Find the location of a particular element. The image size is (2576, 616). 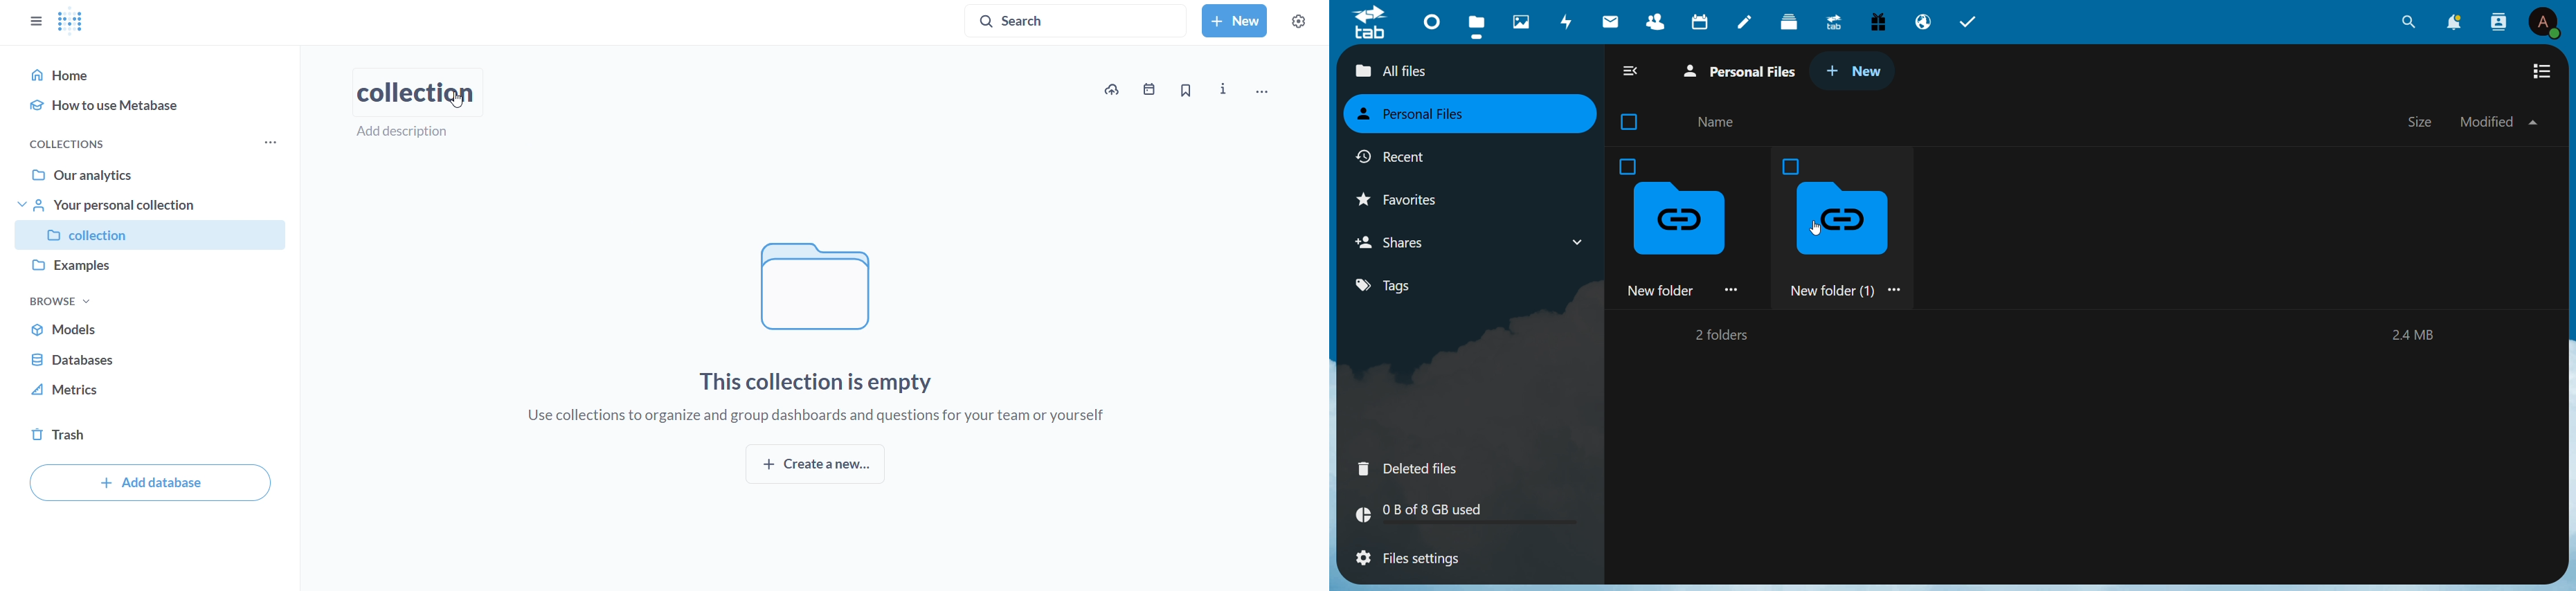

deck is located at coordinates (1792, 22).